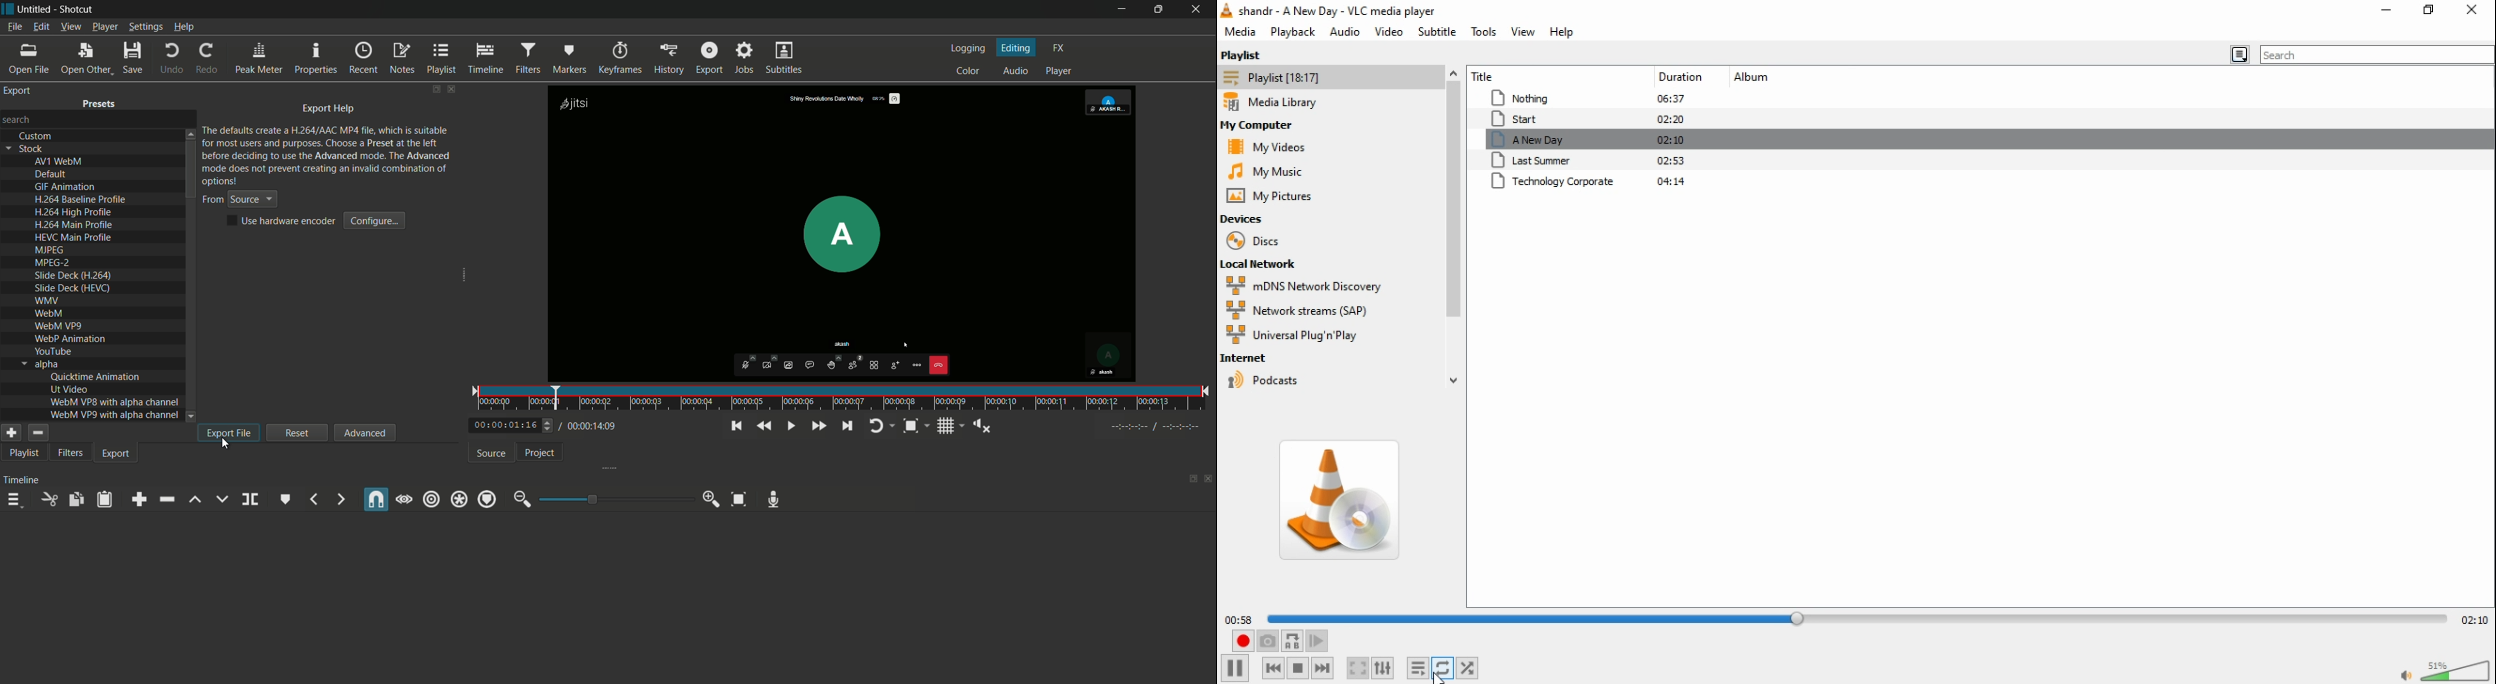 This screenshot has width=2520, height=700. What do you see at coordinates (64, 187) in the screenshot?
I see `gif animation` at bounding box center [64, 187].